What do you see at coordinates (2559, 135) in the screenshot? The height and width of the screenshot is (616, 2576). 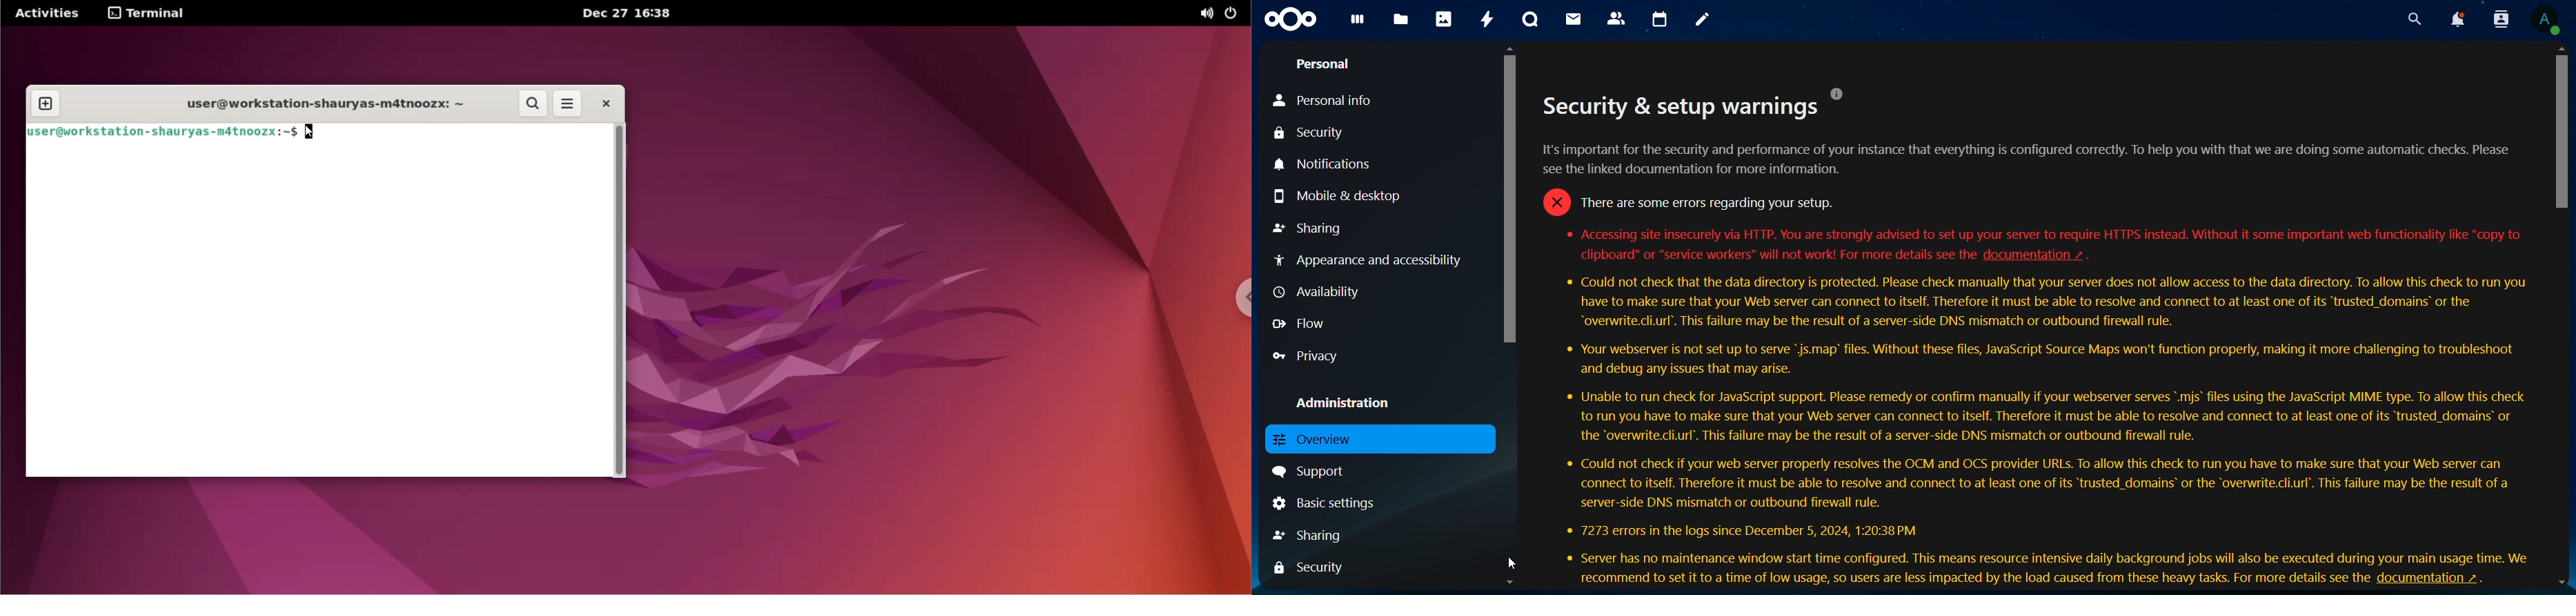 I see `scroll bar` at bounding box center [2559, 135].